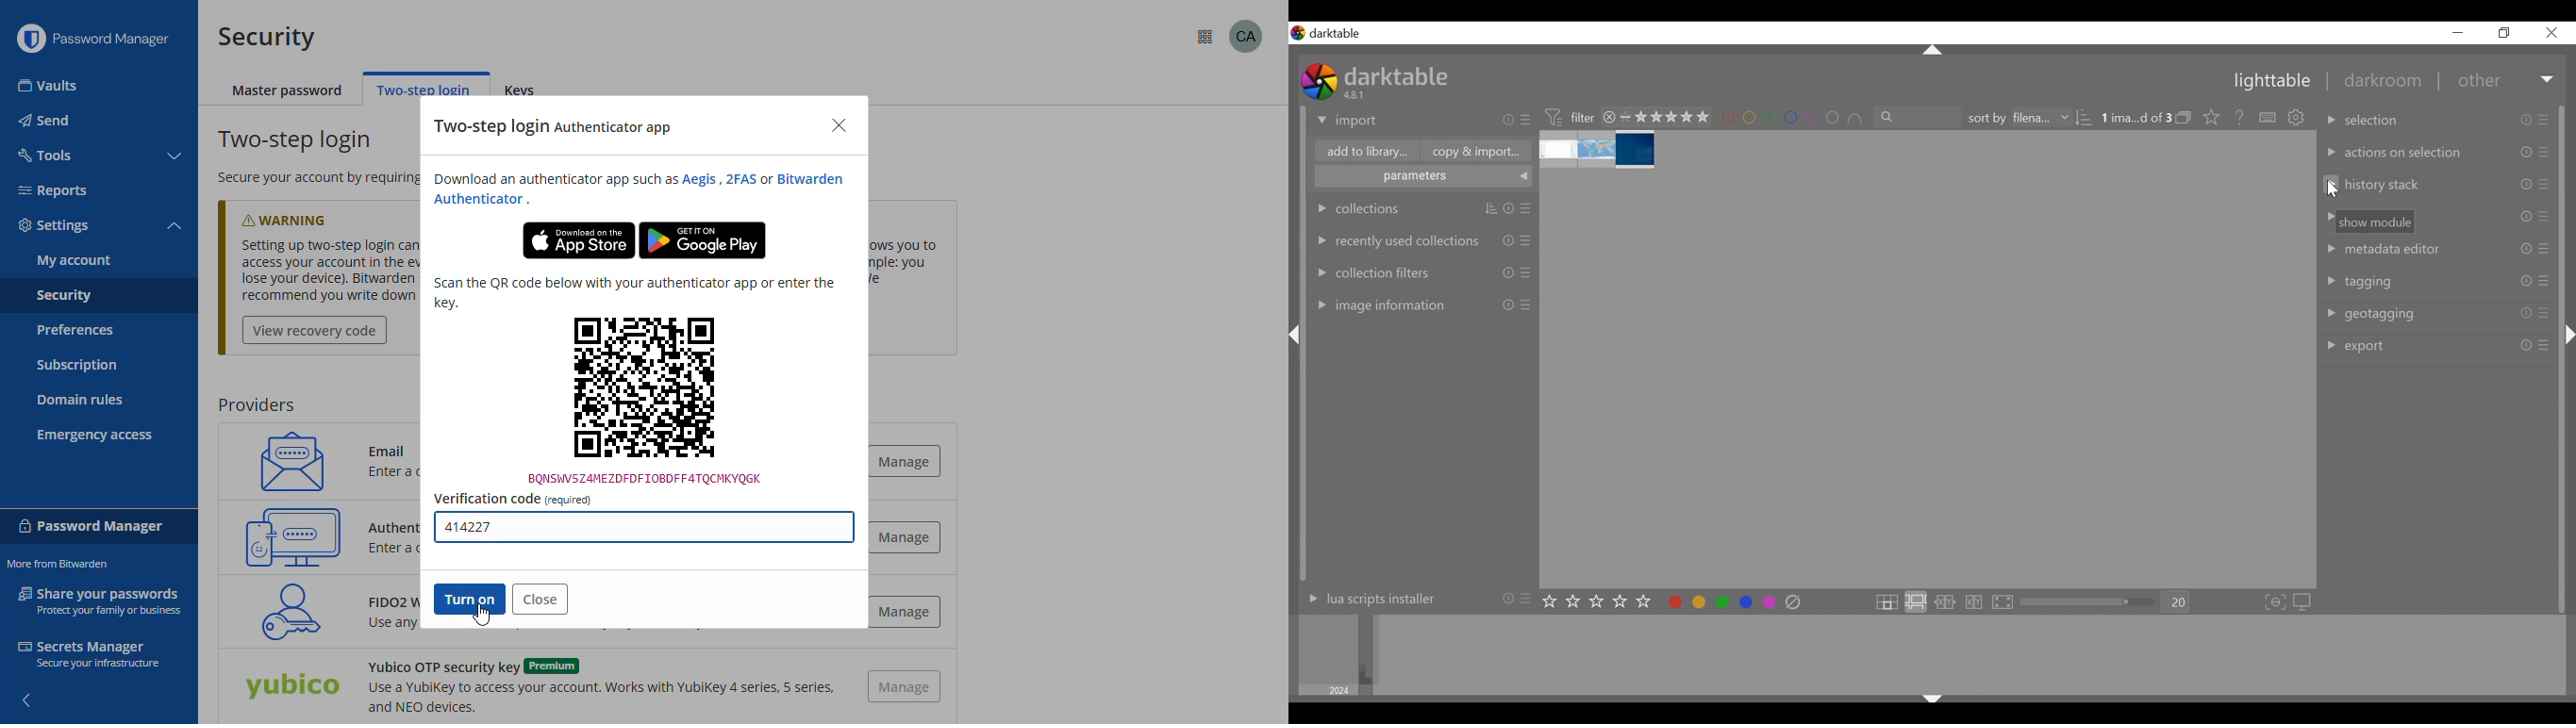 This screenshot has width=2576, height=728. I want to click on close, so click(2551, 33).